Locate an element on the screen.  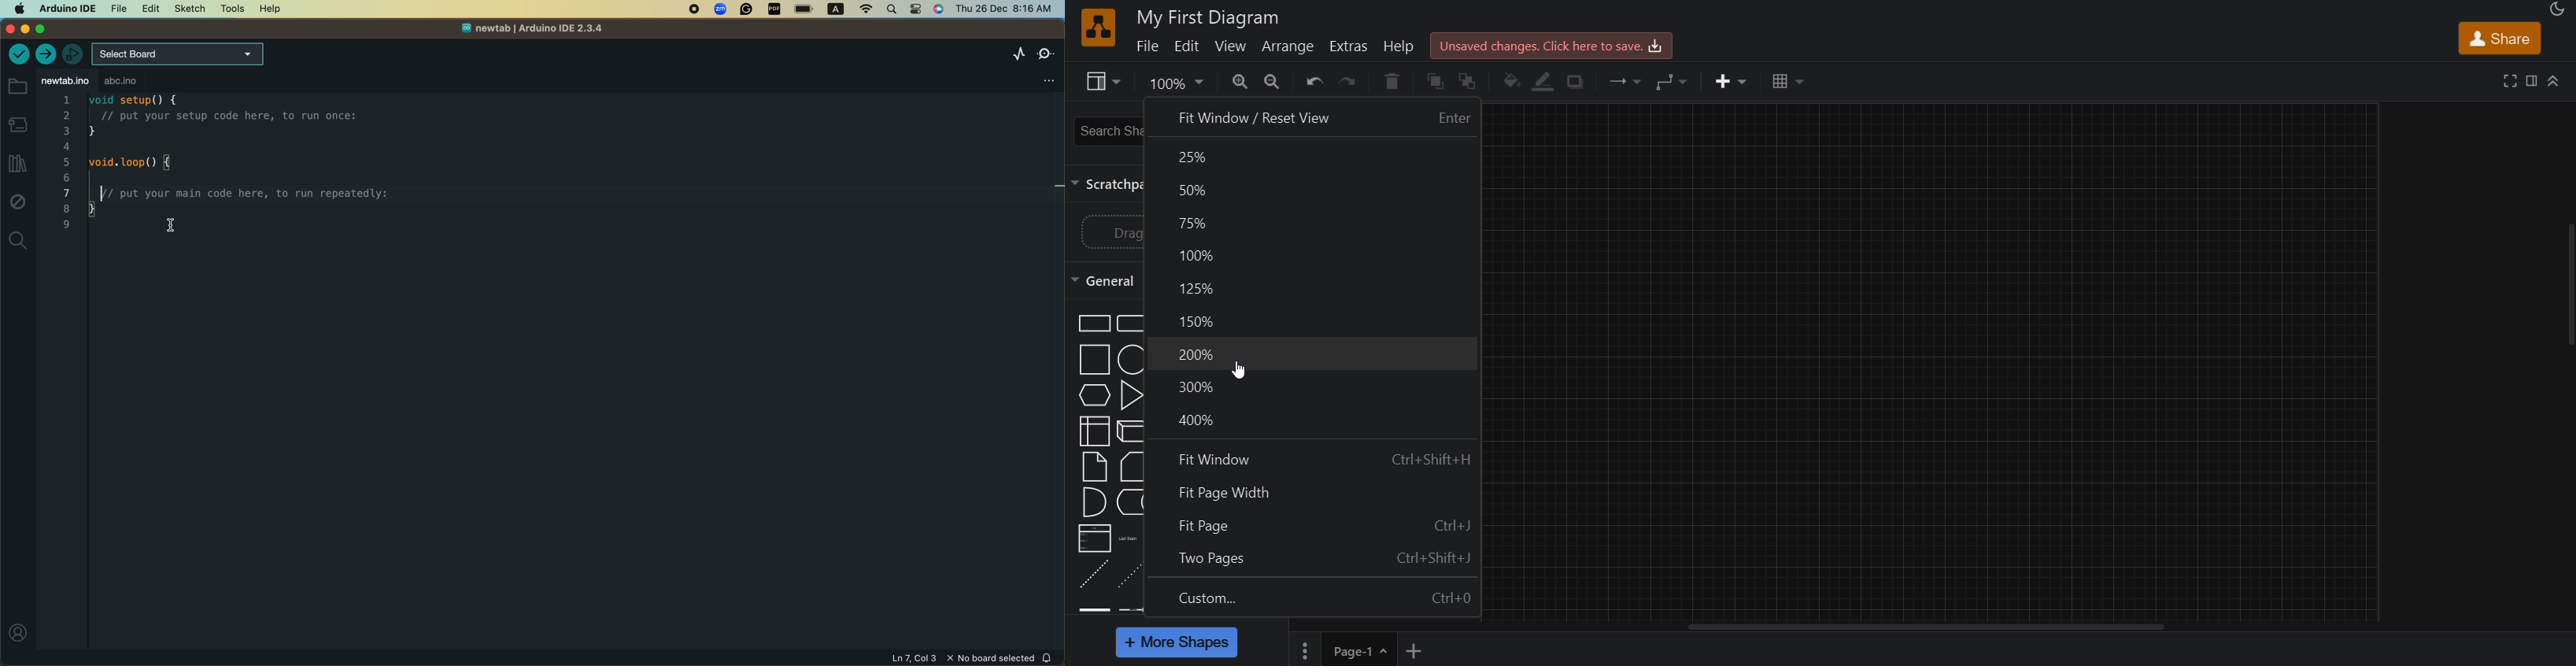
undo is located at coordinates (1317, 83).